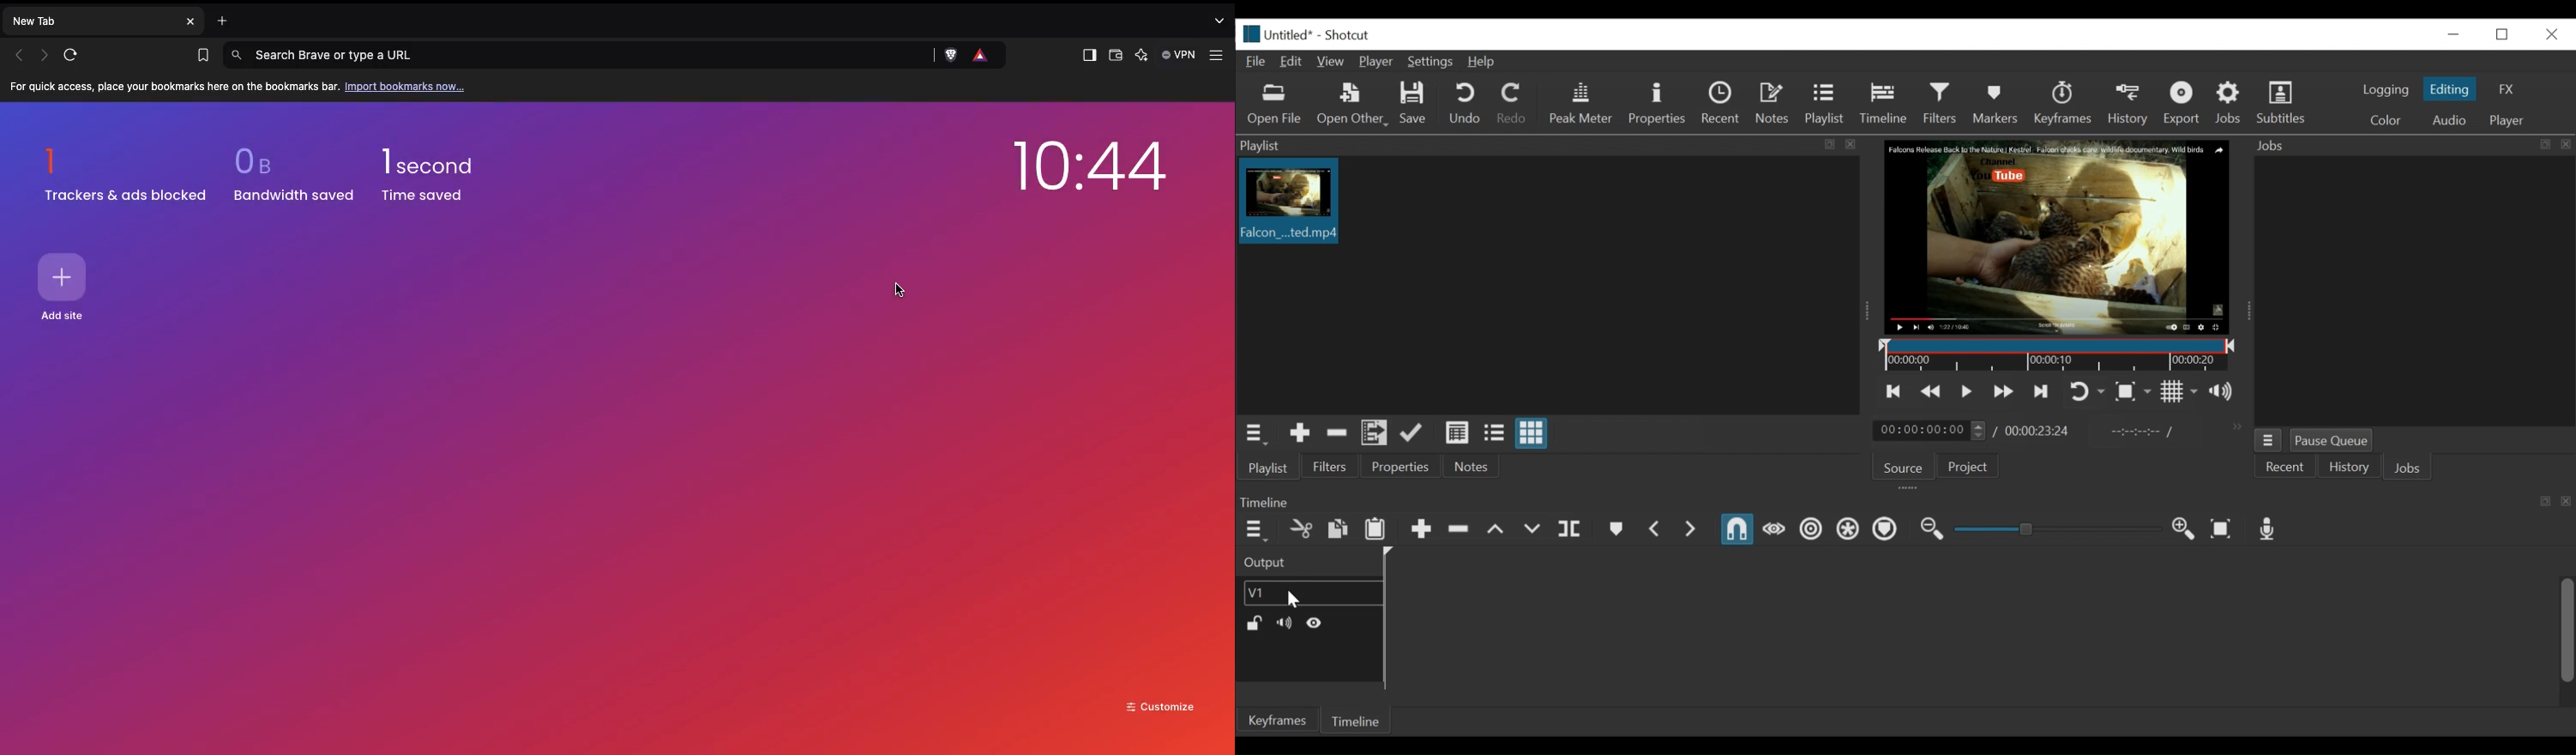 This screenshot has height=756, width=2576. Describe the element at coordinates (1968, 392) in the screenshot. I see `Toggle play or pause` at that location.